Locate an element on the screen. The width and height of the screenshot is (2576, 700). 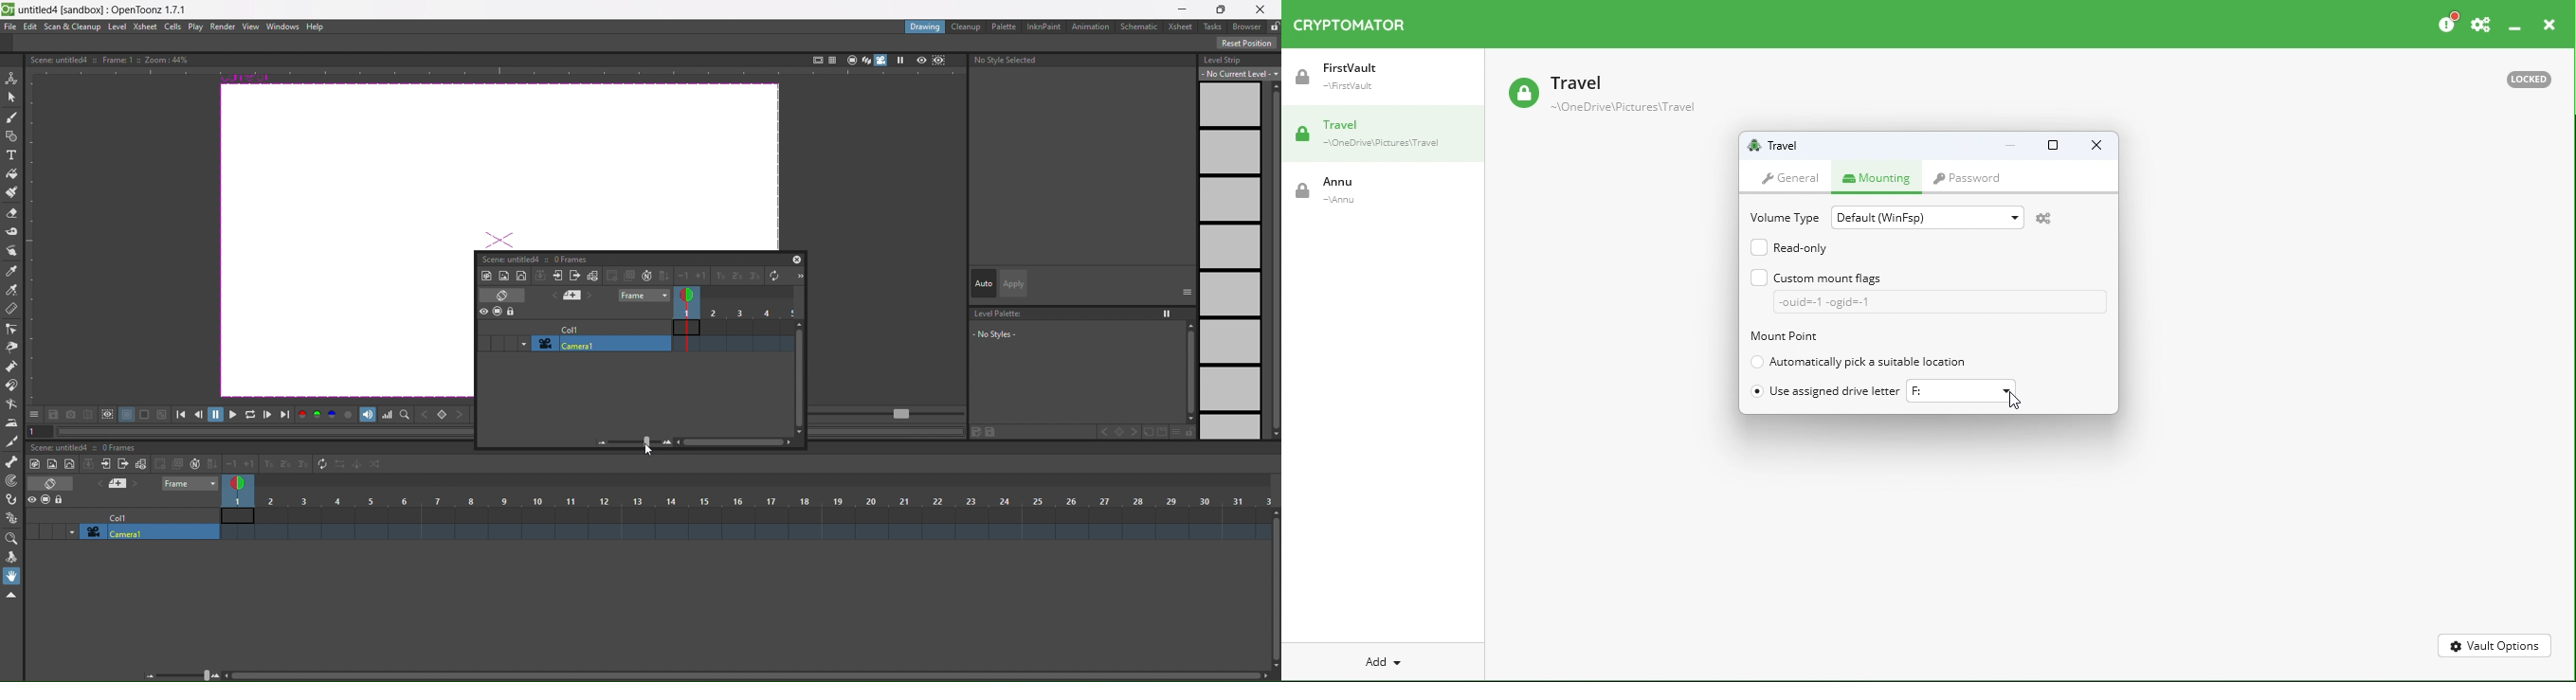
render is located at coordinates (224, 27).